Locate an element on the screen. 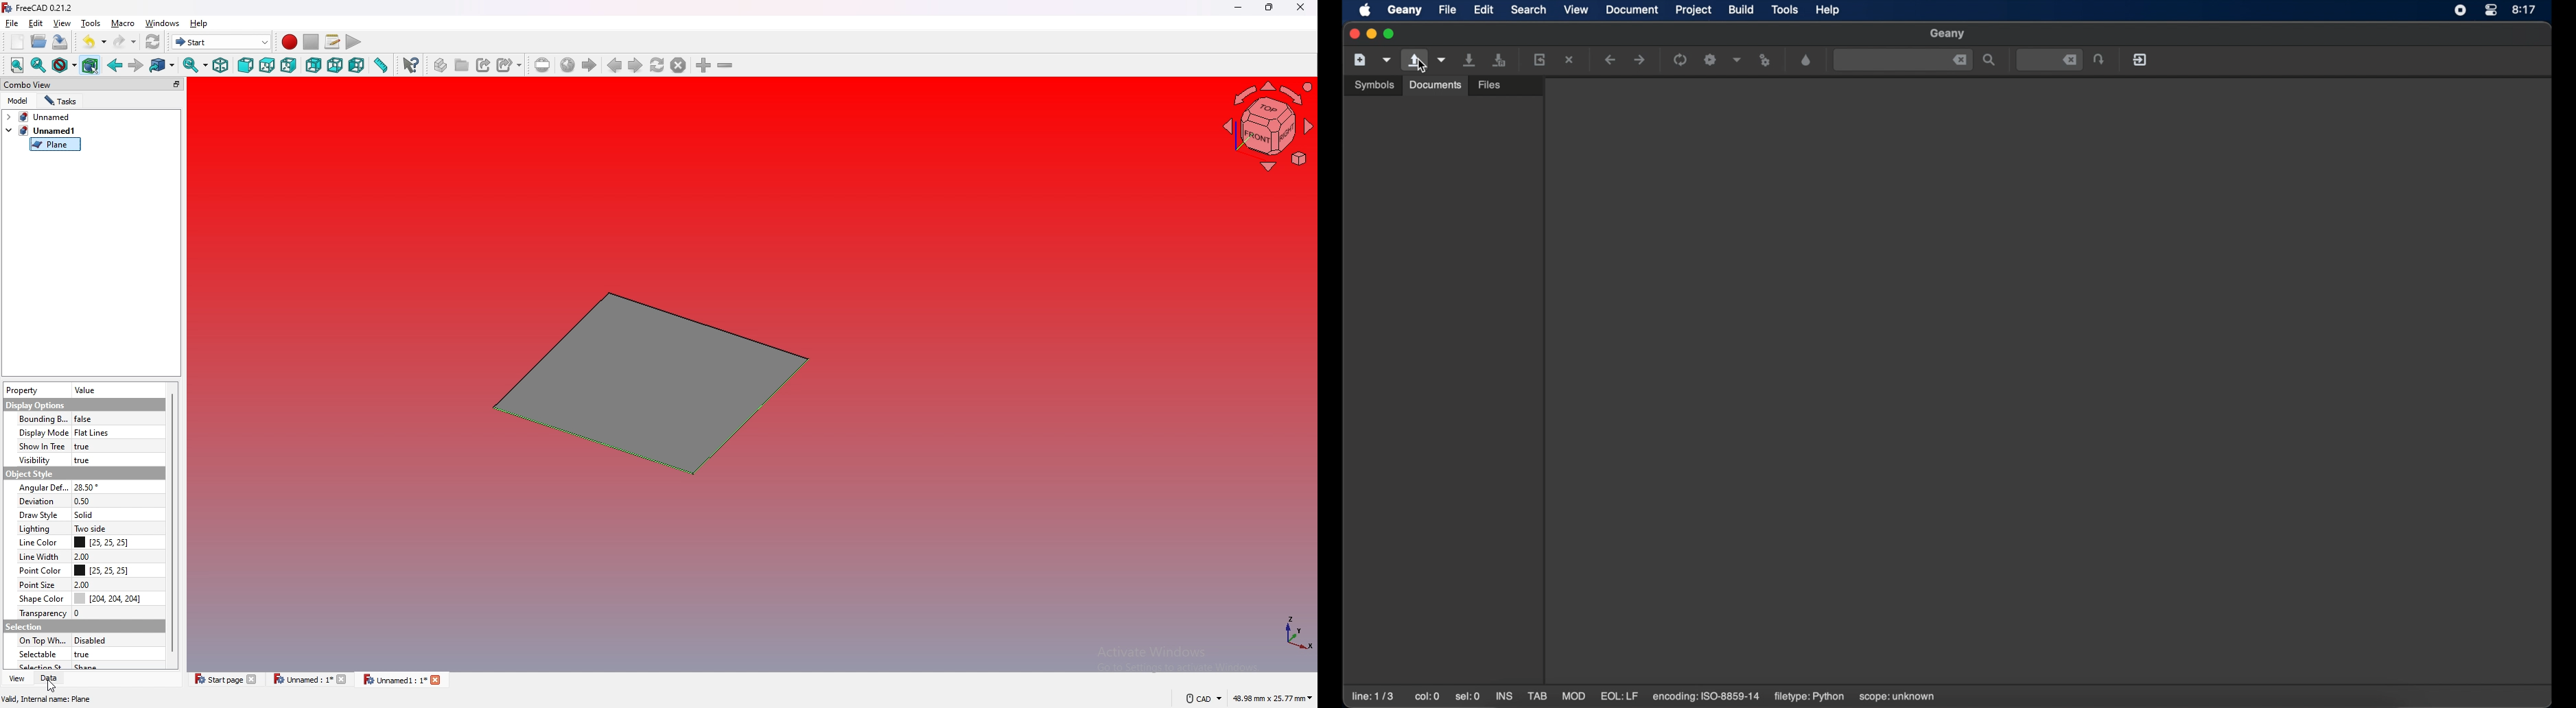 This screenshot has height=728, width=2576. start is located at coordinates (222, 41).